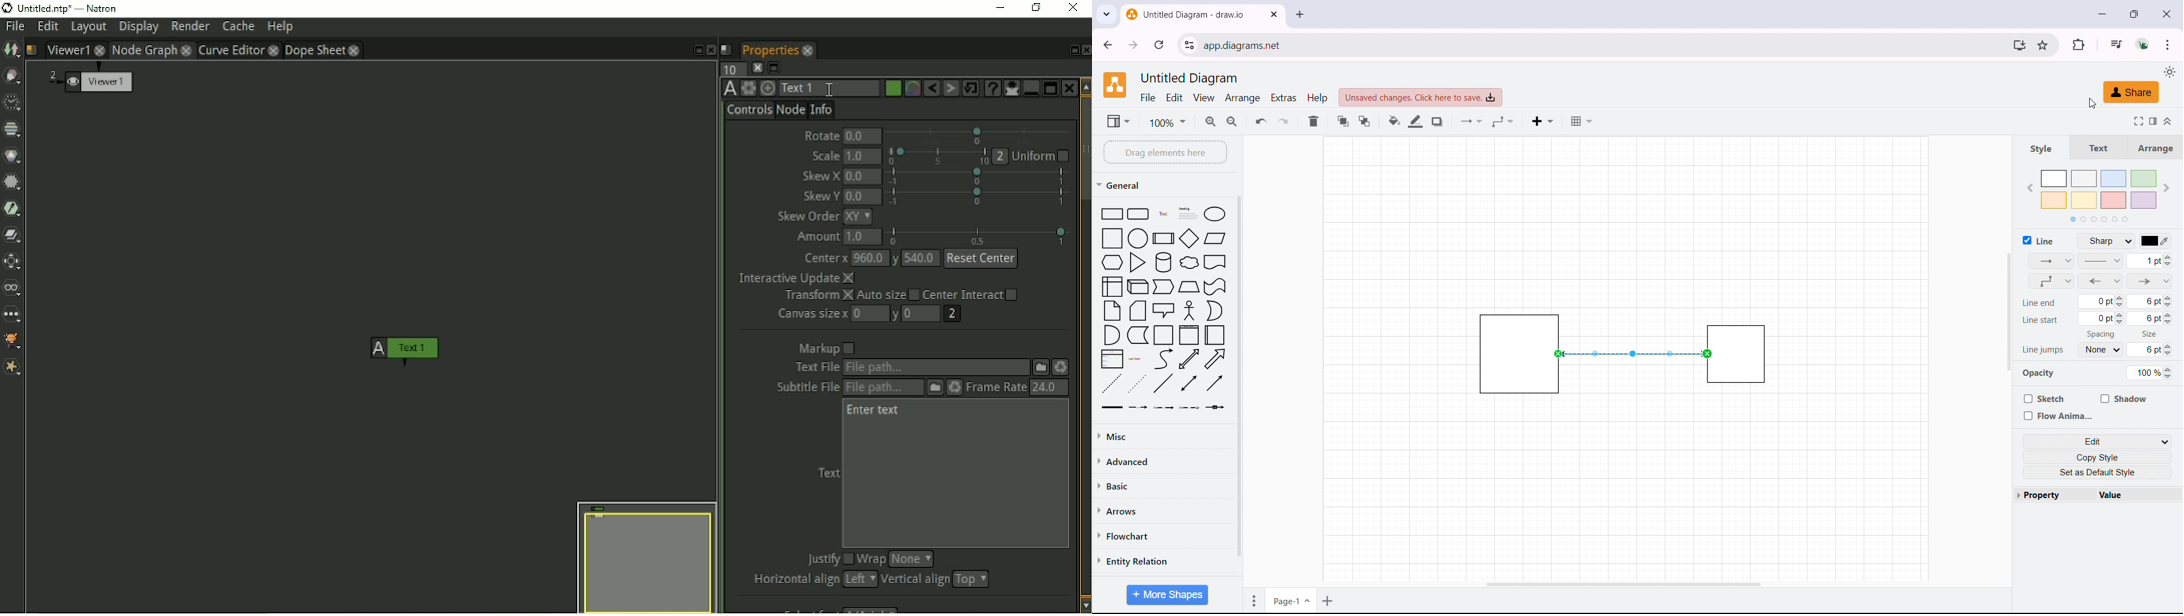 The height and width of the screenshot is (616, 2184). I want to click on miscelleneous, so click(1164, 435).